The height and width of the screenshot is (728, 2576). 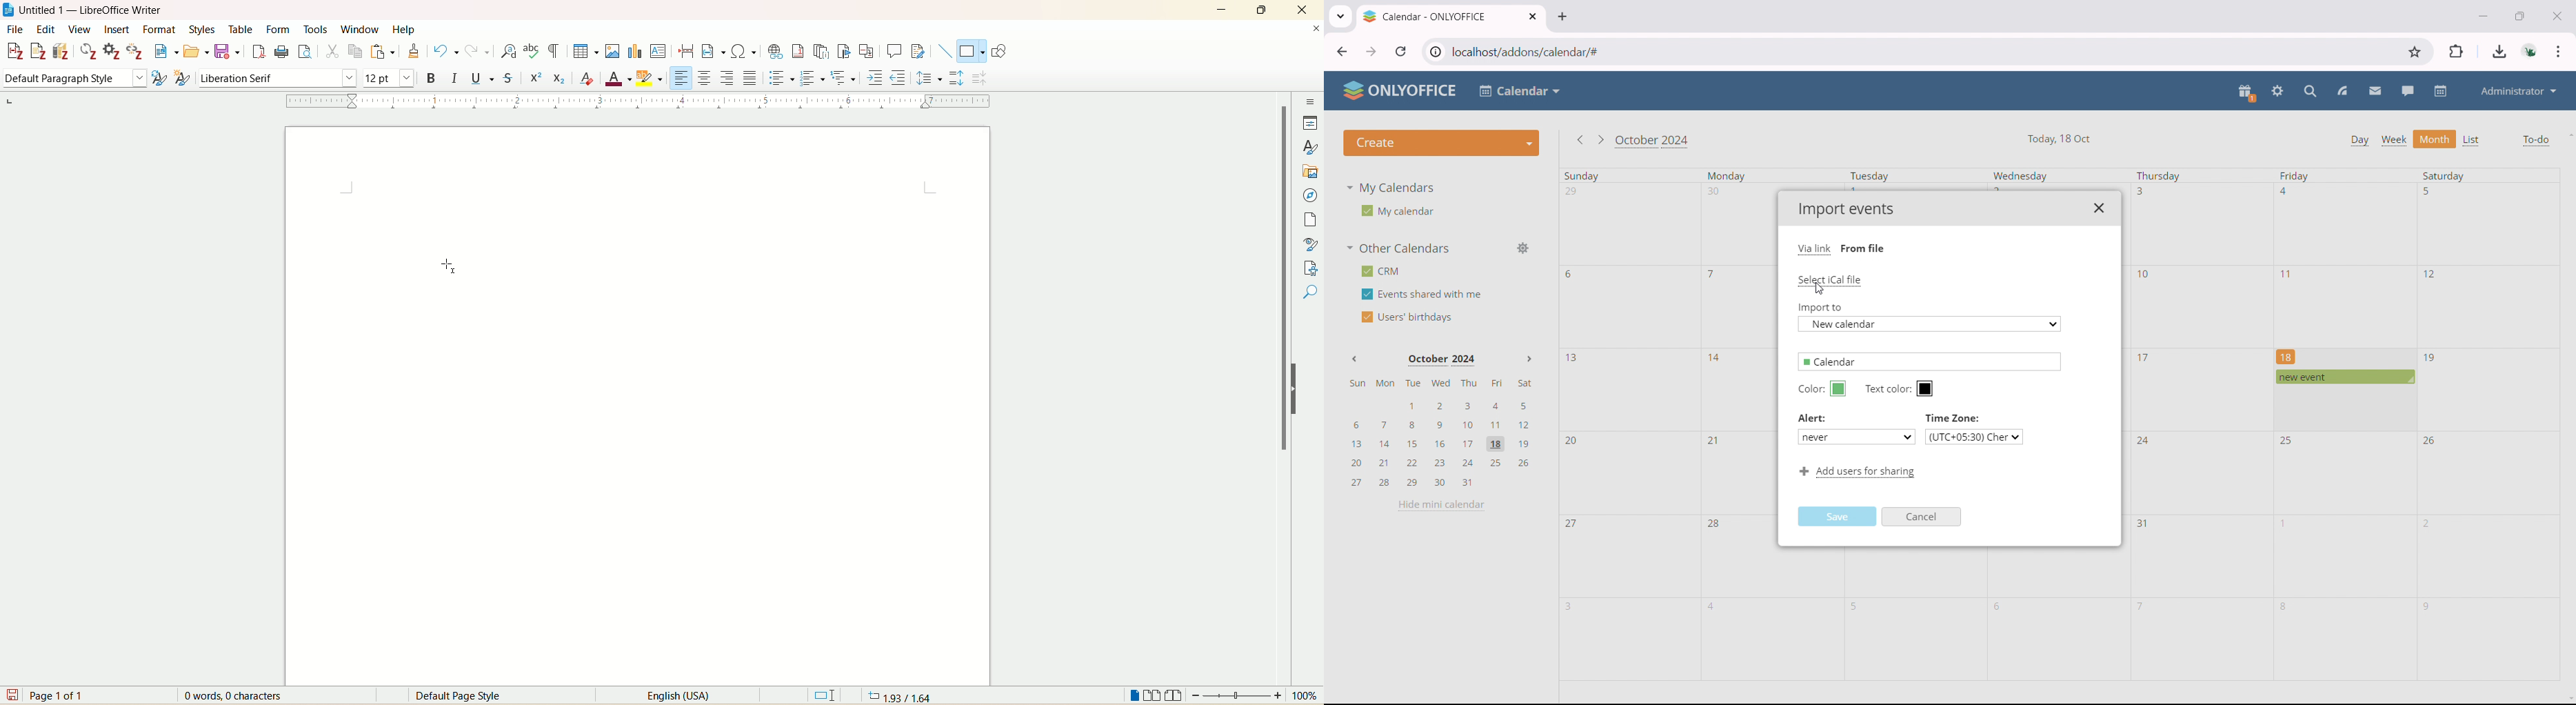 What do you see at coordinates (2482, 14) in the screenshot?
I see `minimize` at bounding box center [2482, 14].